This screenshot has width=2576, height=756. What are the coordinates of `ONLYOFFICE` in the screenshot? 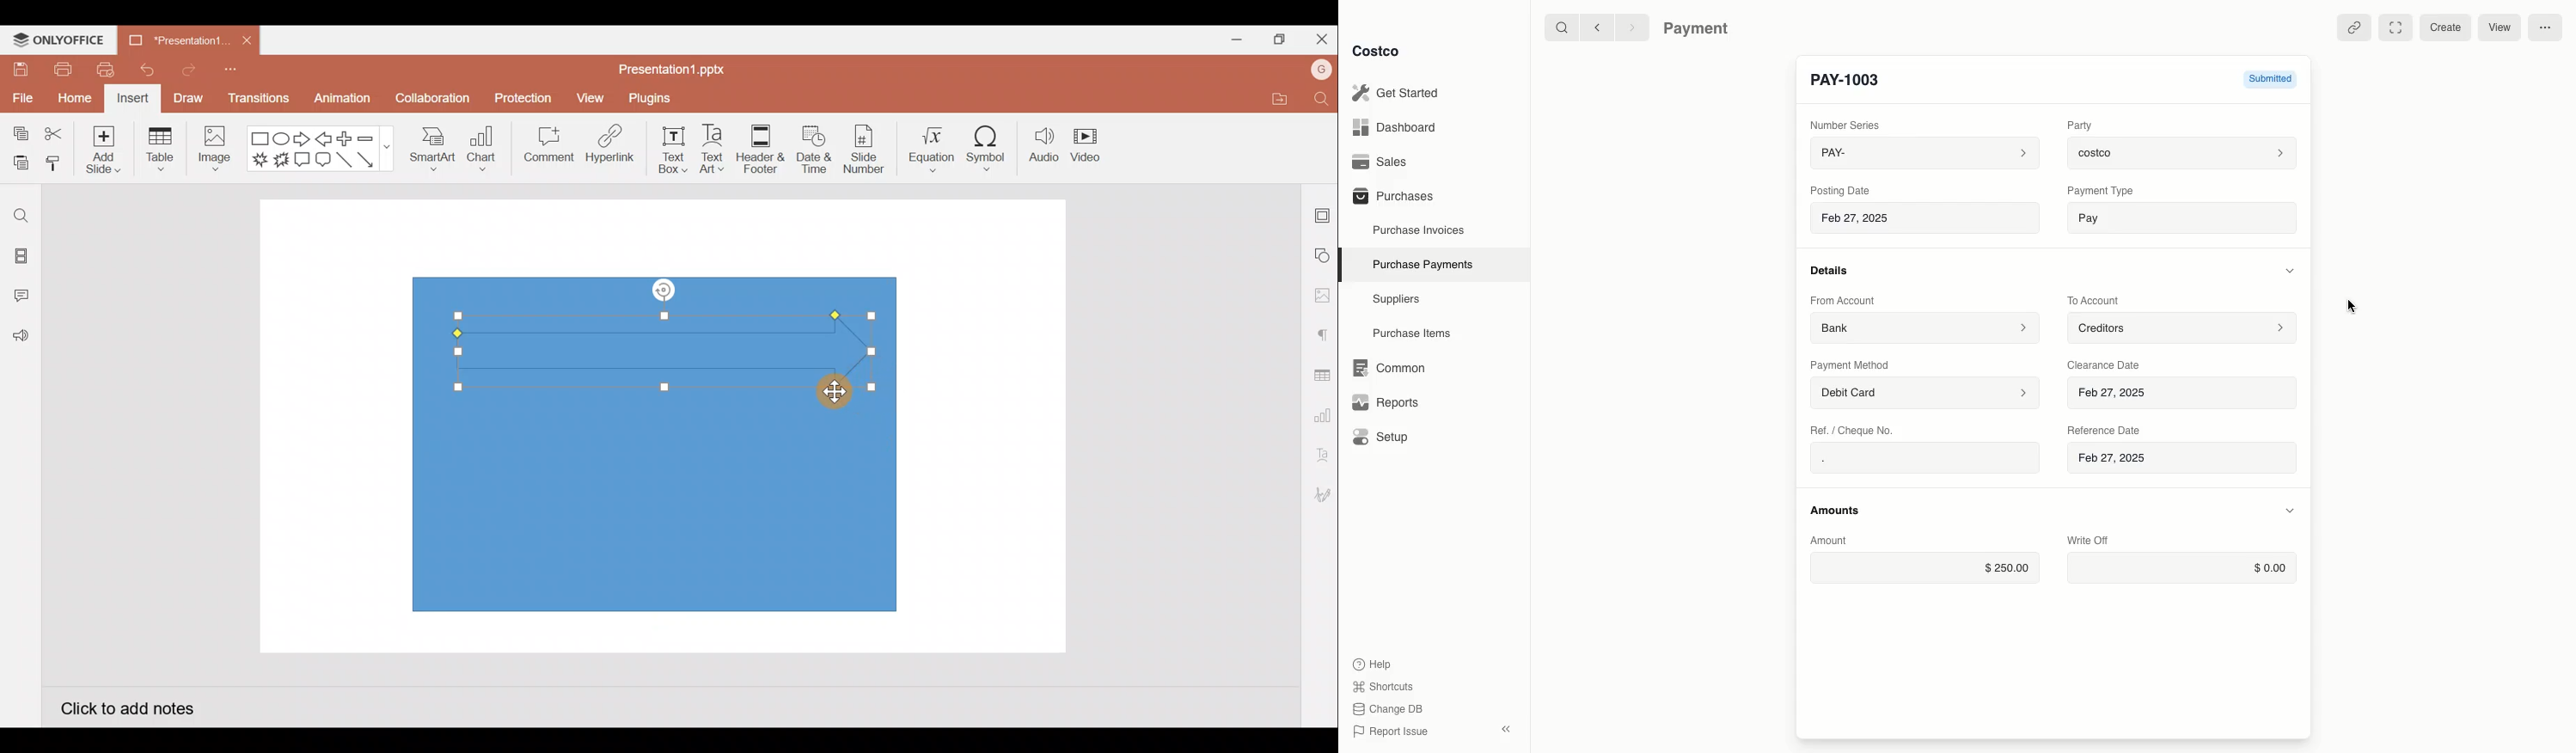 It's located at (59, 40).